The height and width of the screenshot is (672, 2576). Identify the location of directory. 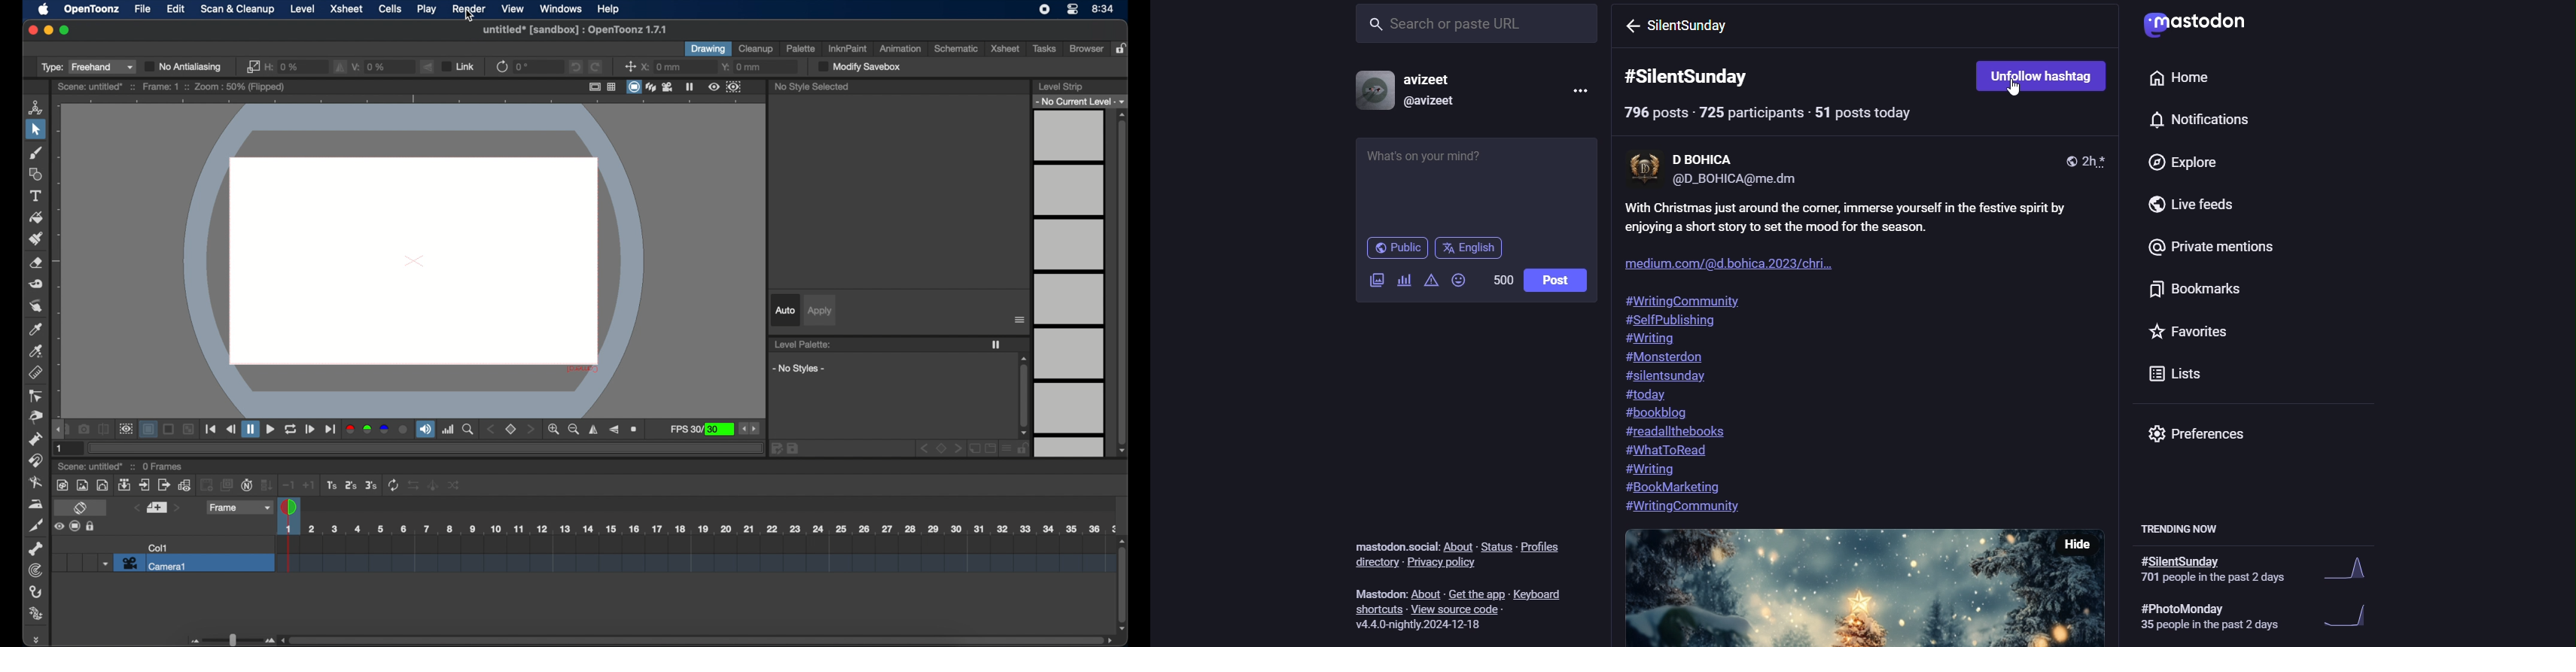
(1374, 563).